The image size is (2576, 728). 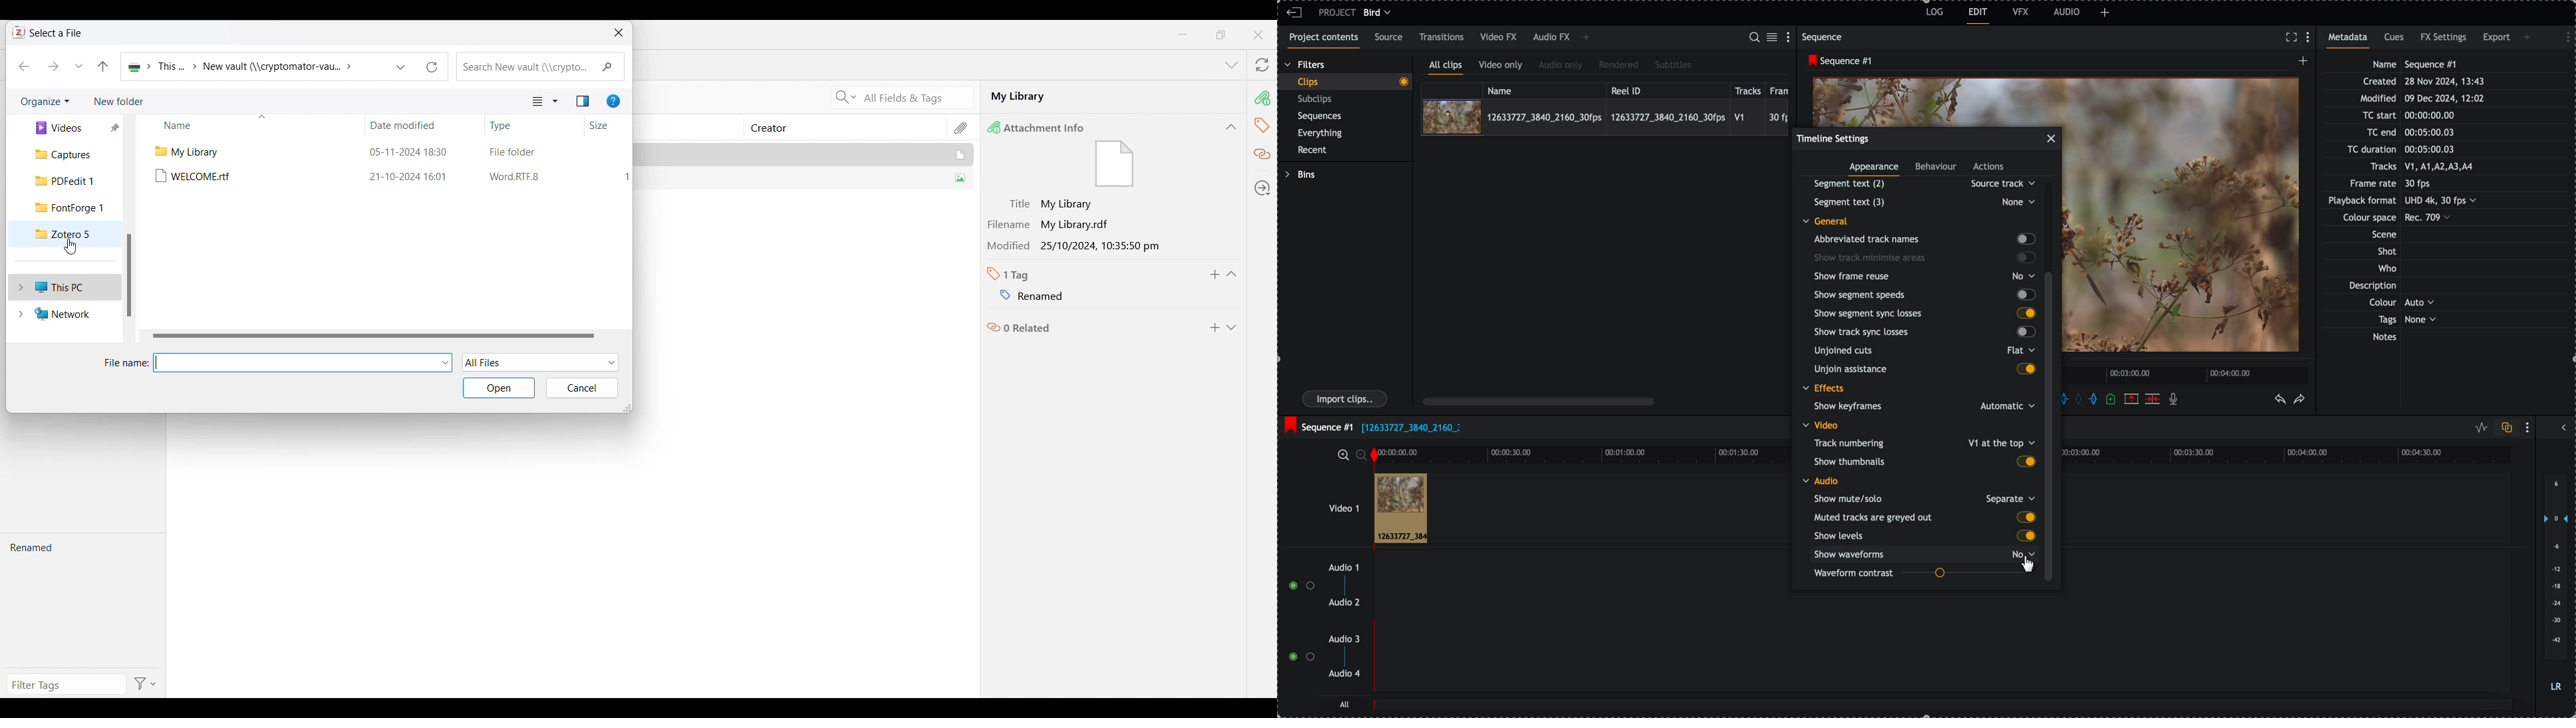 What do you see at coordinates (803, 154) in the screenshot?
I see `My Library` at bounding box center [803, 154].